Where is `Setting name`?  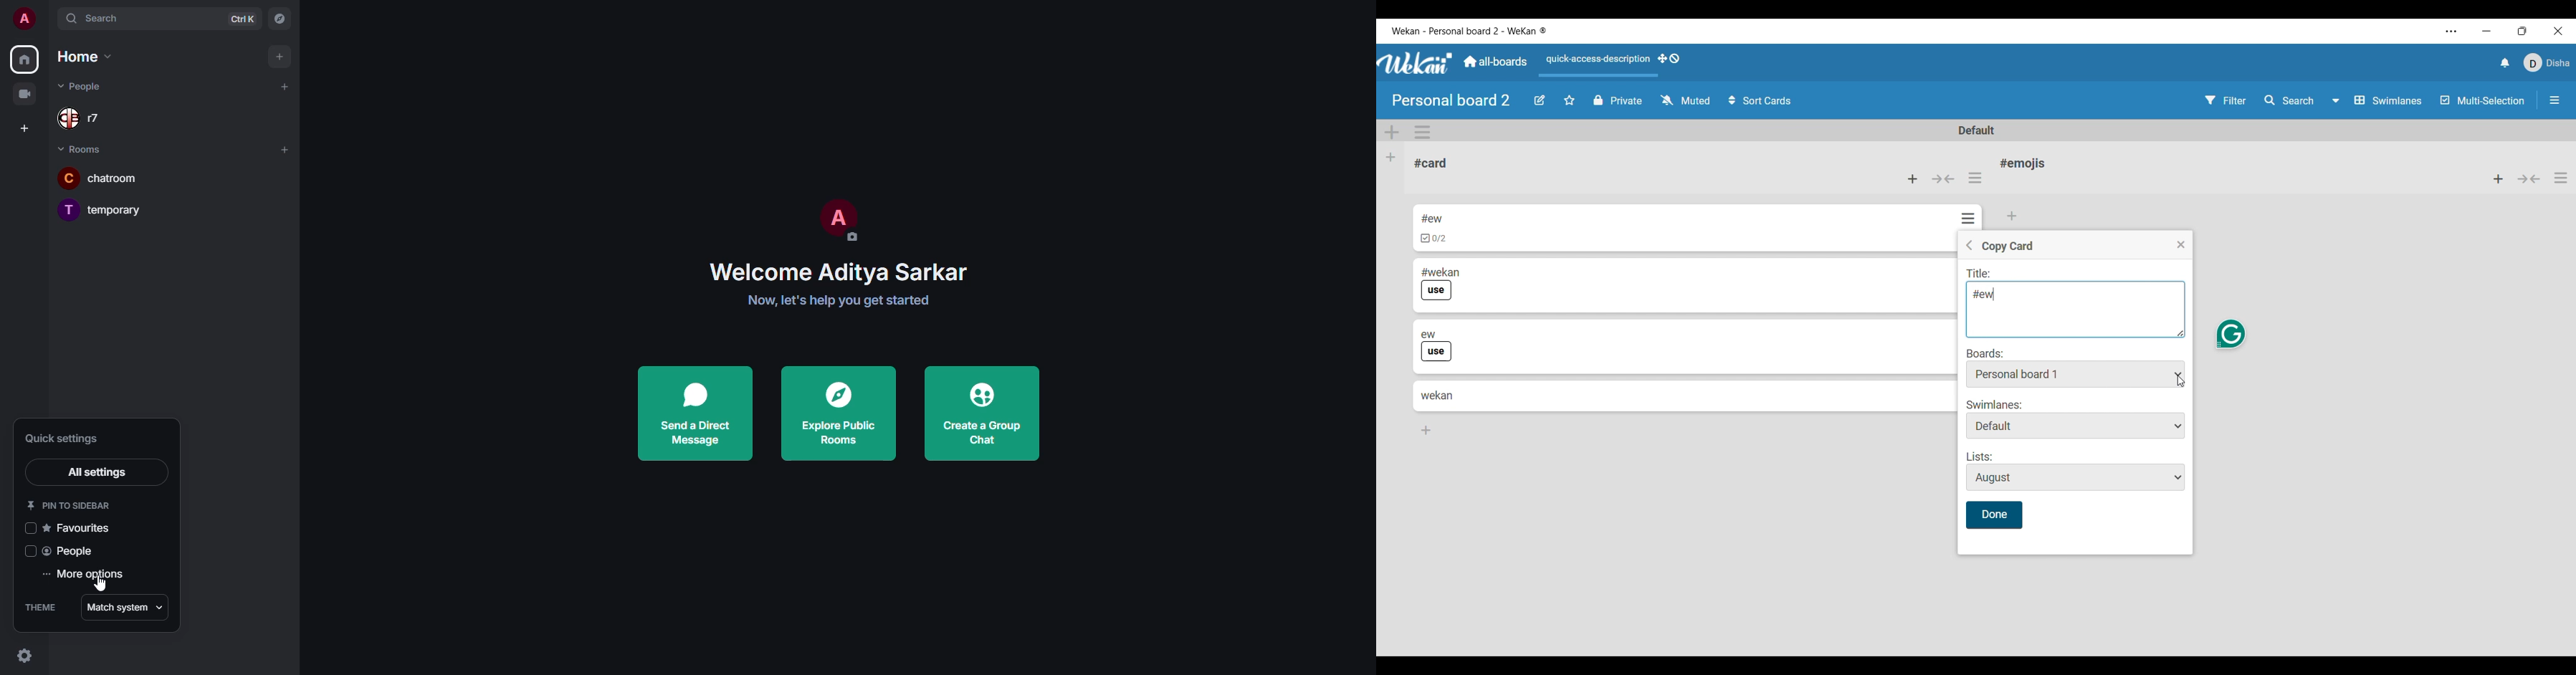
Setting name is located at coordinates (2008, 247).